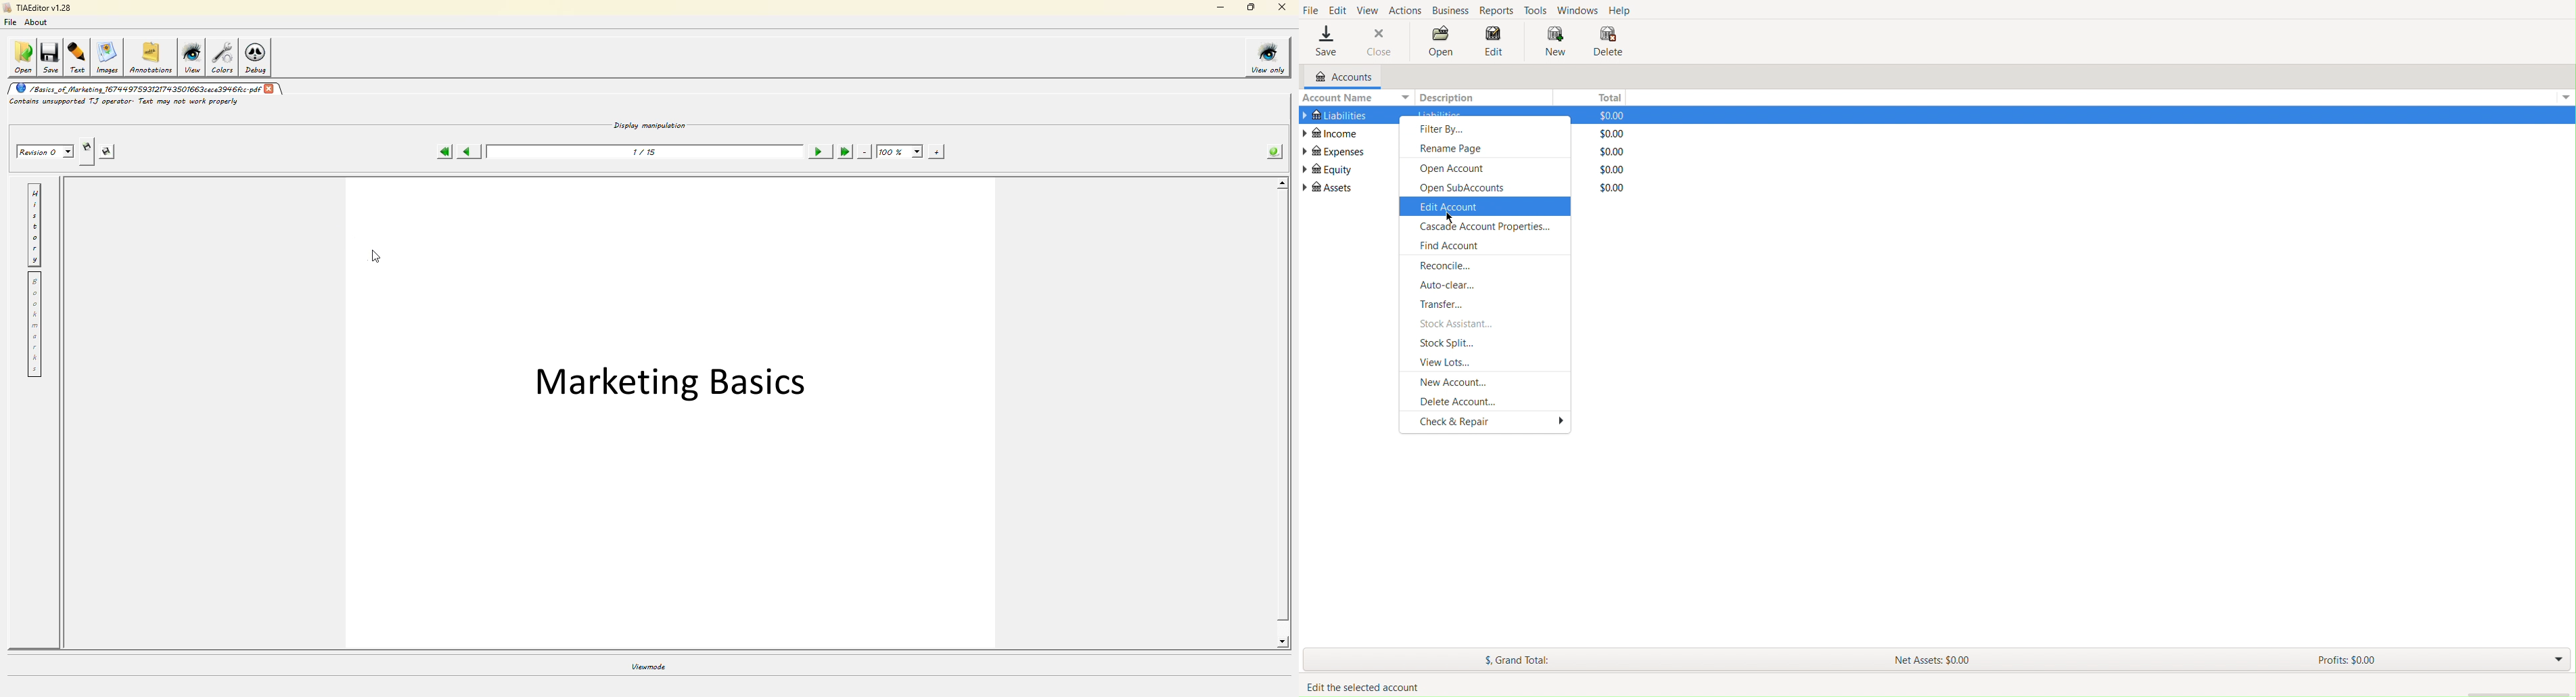  Describe the element at coordinates (1449, 265) in the screenshot. I see `Reconcile` at that location.